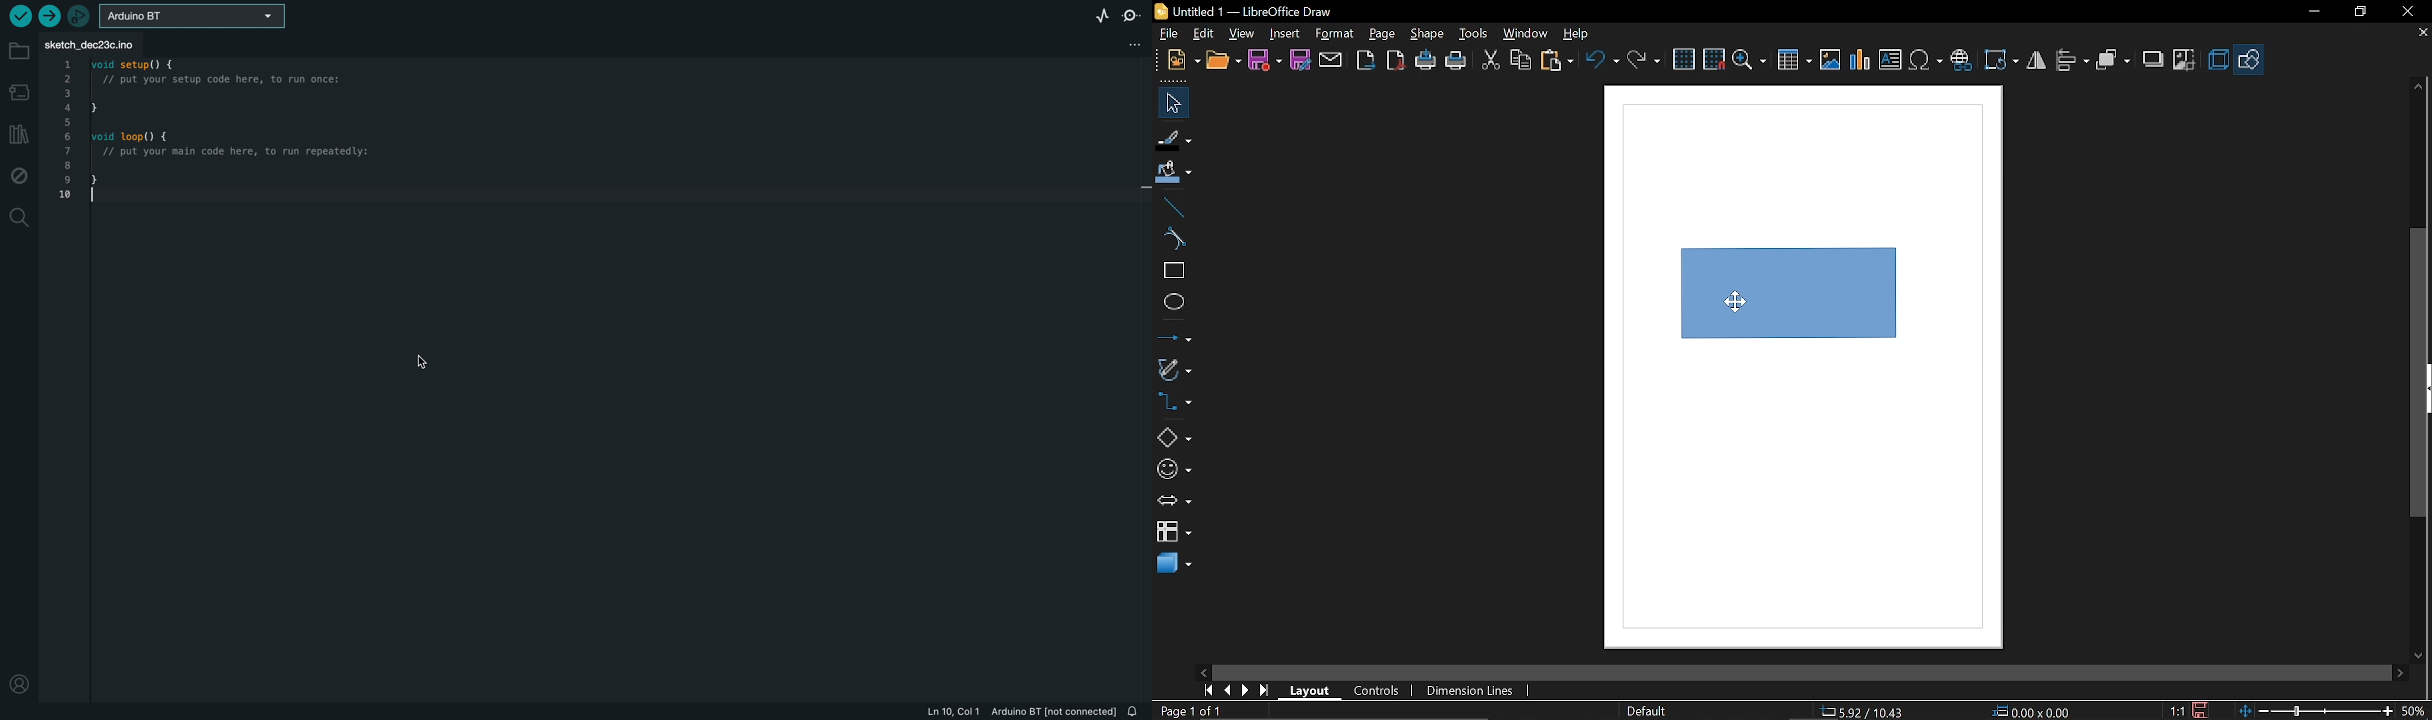 Image resolution: width=2436 pixels, height=728 pixels. I want to click on go to last page, so click(1266, 691).